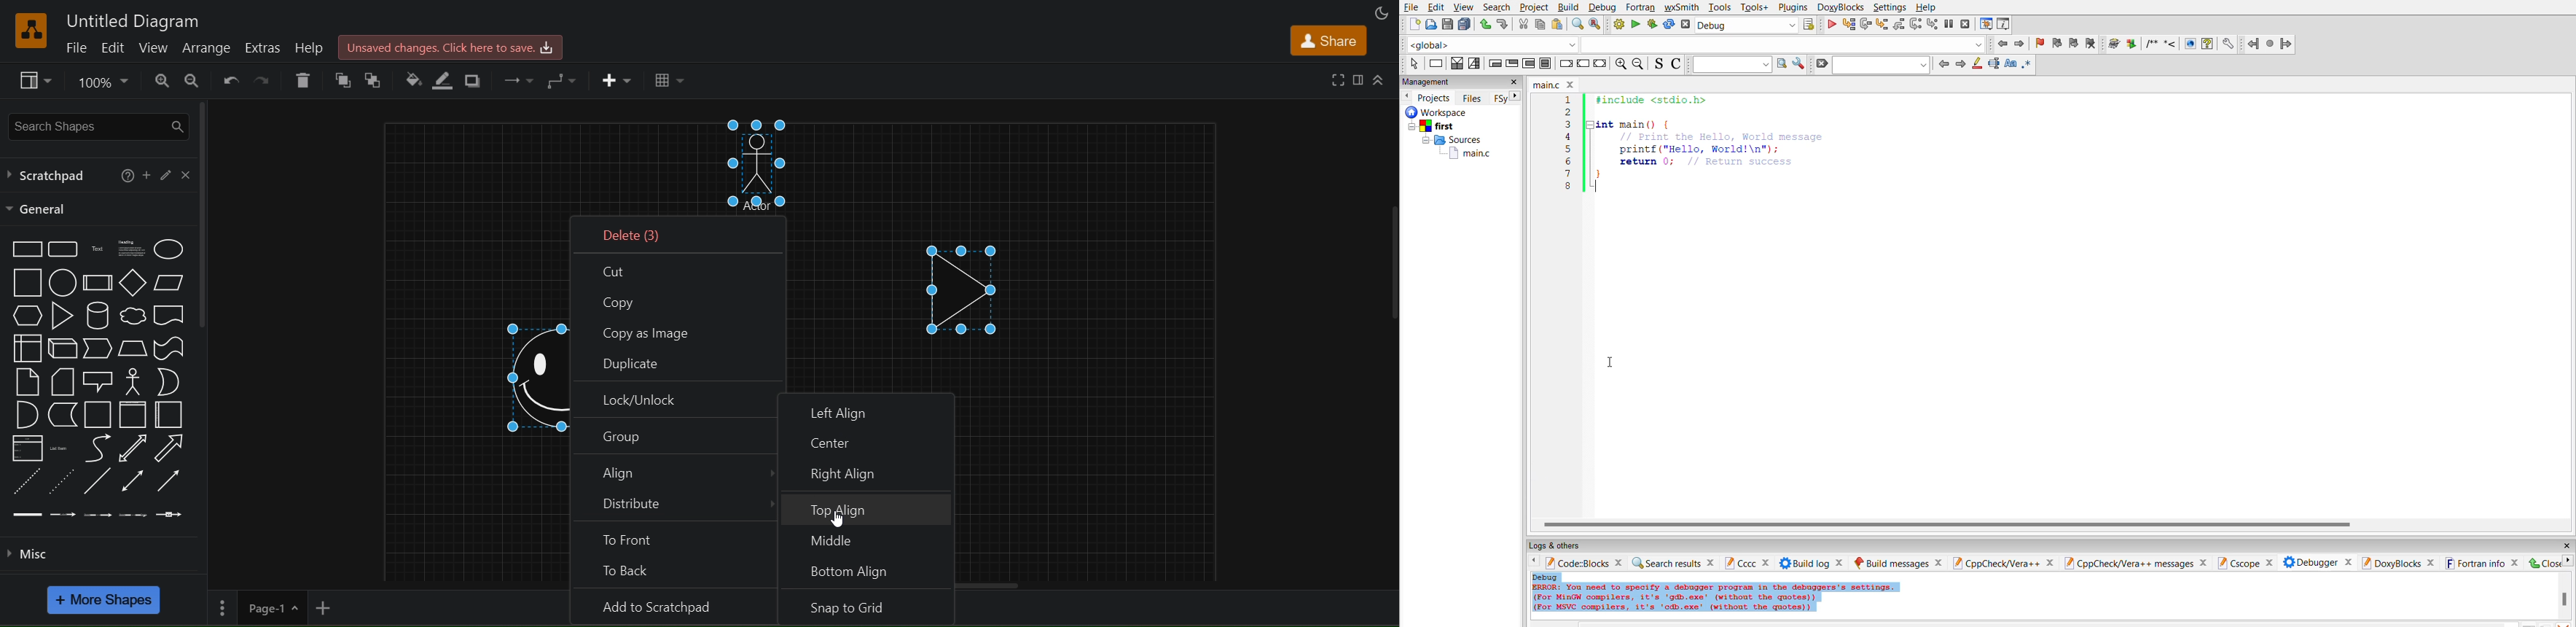  Describe the element at coordinates (1716, 594) in the screenshot. I see `Debug

ERROR: You need to specify a debugger program in the debuggers's settings.
(For MinGW compilers, it's 'gdb.exe' (without the quotes))

(For MSVC compilers, it's 'cdb.exe' (without the quotes))` at that location.